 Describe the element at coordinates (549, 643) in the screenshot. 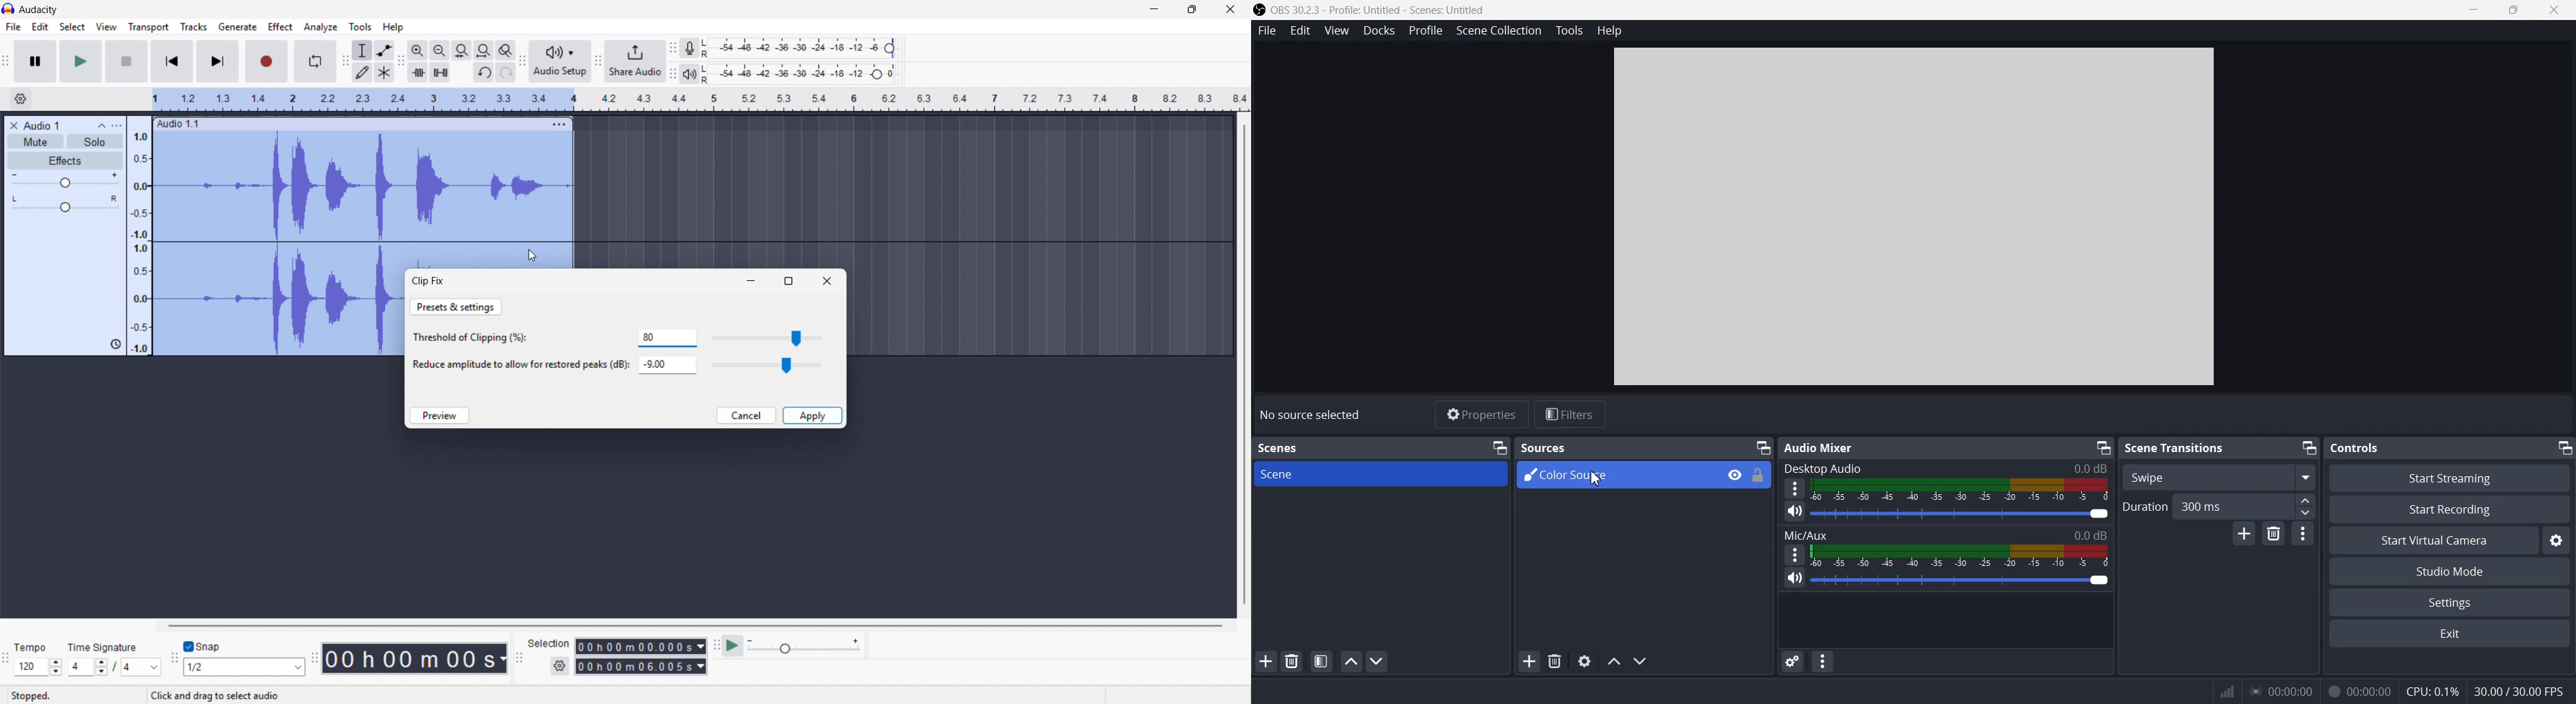

I see `selection` at that location.